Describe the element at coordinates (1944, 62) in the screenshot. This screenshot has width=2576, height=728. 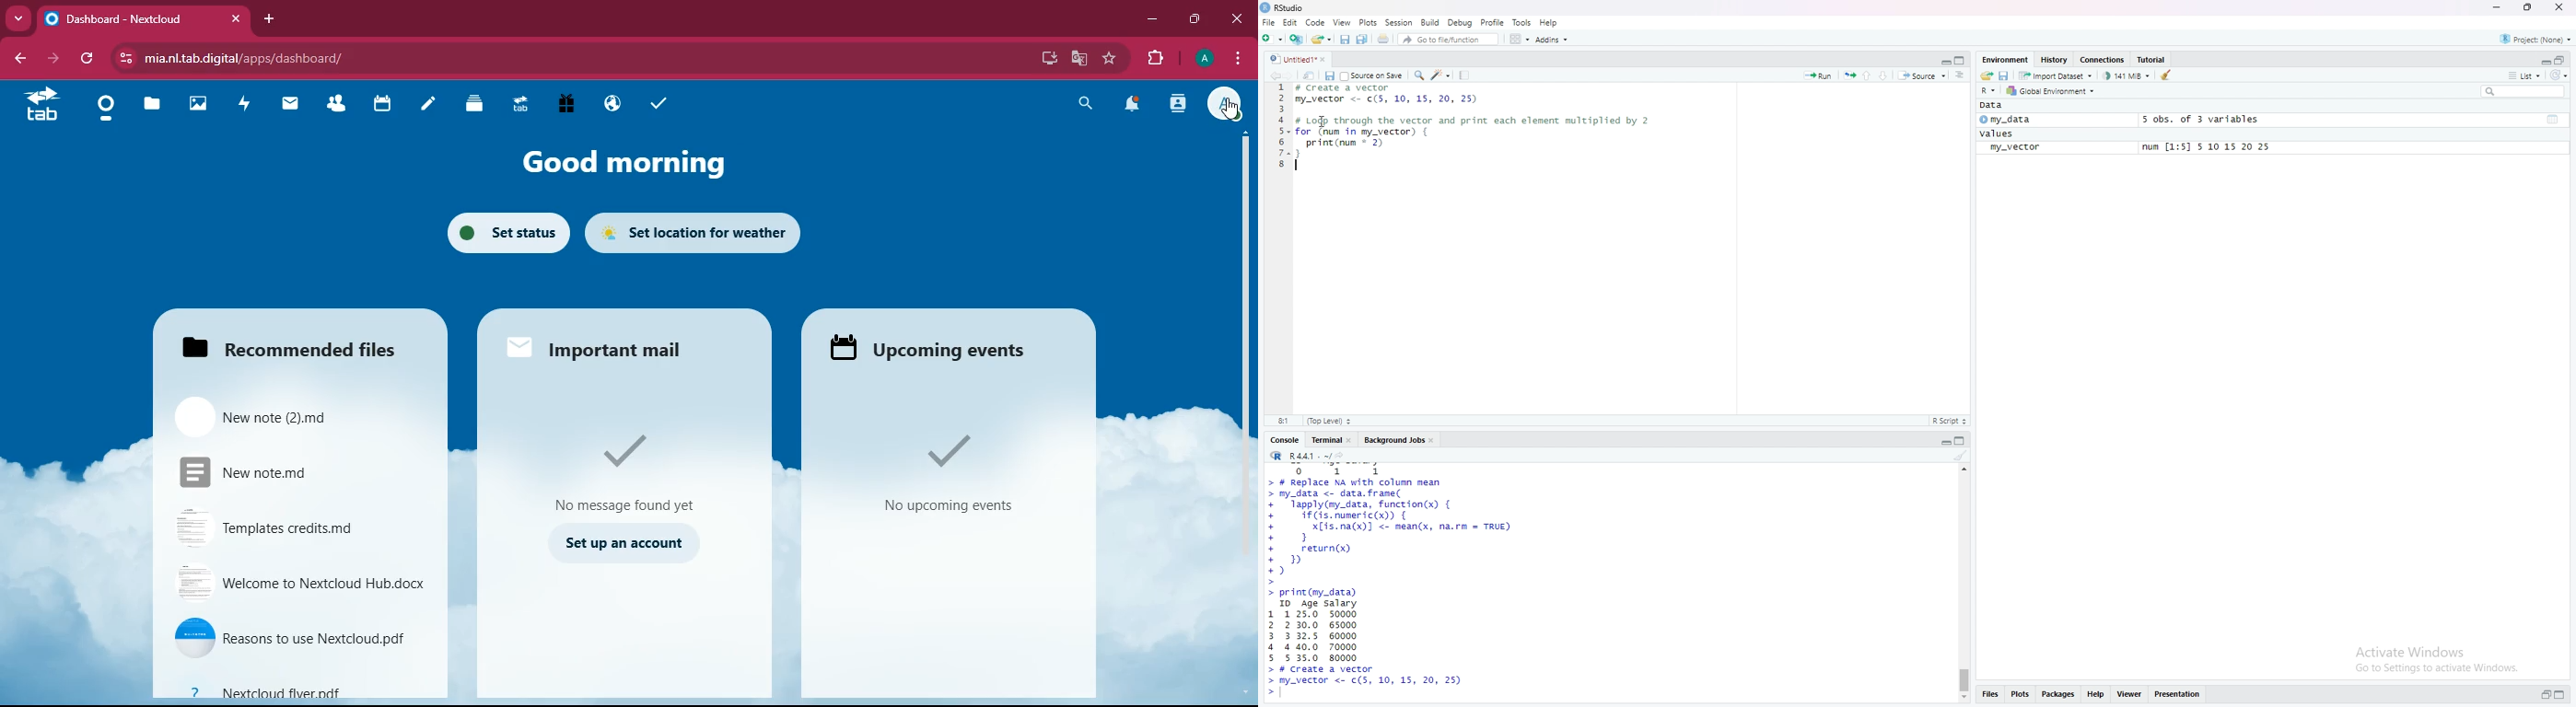
I see `expand` at that location.